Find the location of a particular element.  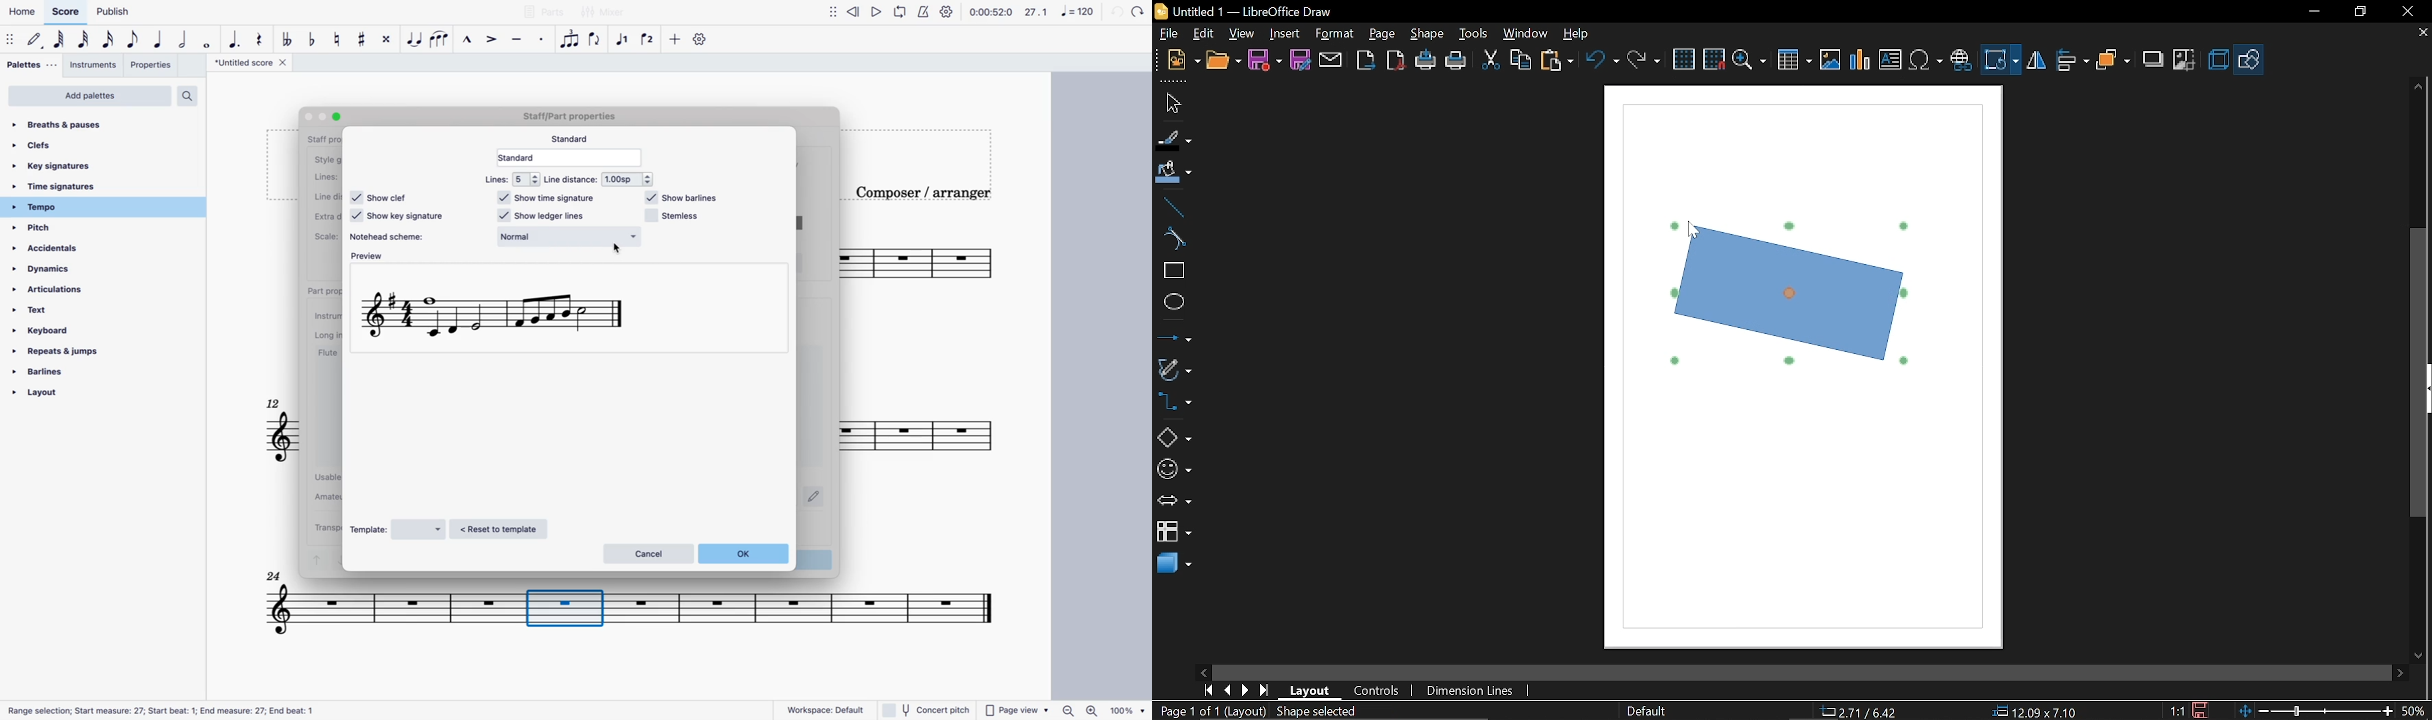

New is located at coordinates (1177, 61).